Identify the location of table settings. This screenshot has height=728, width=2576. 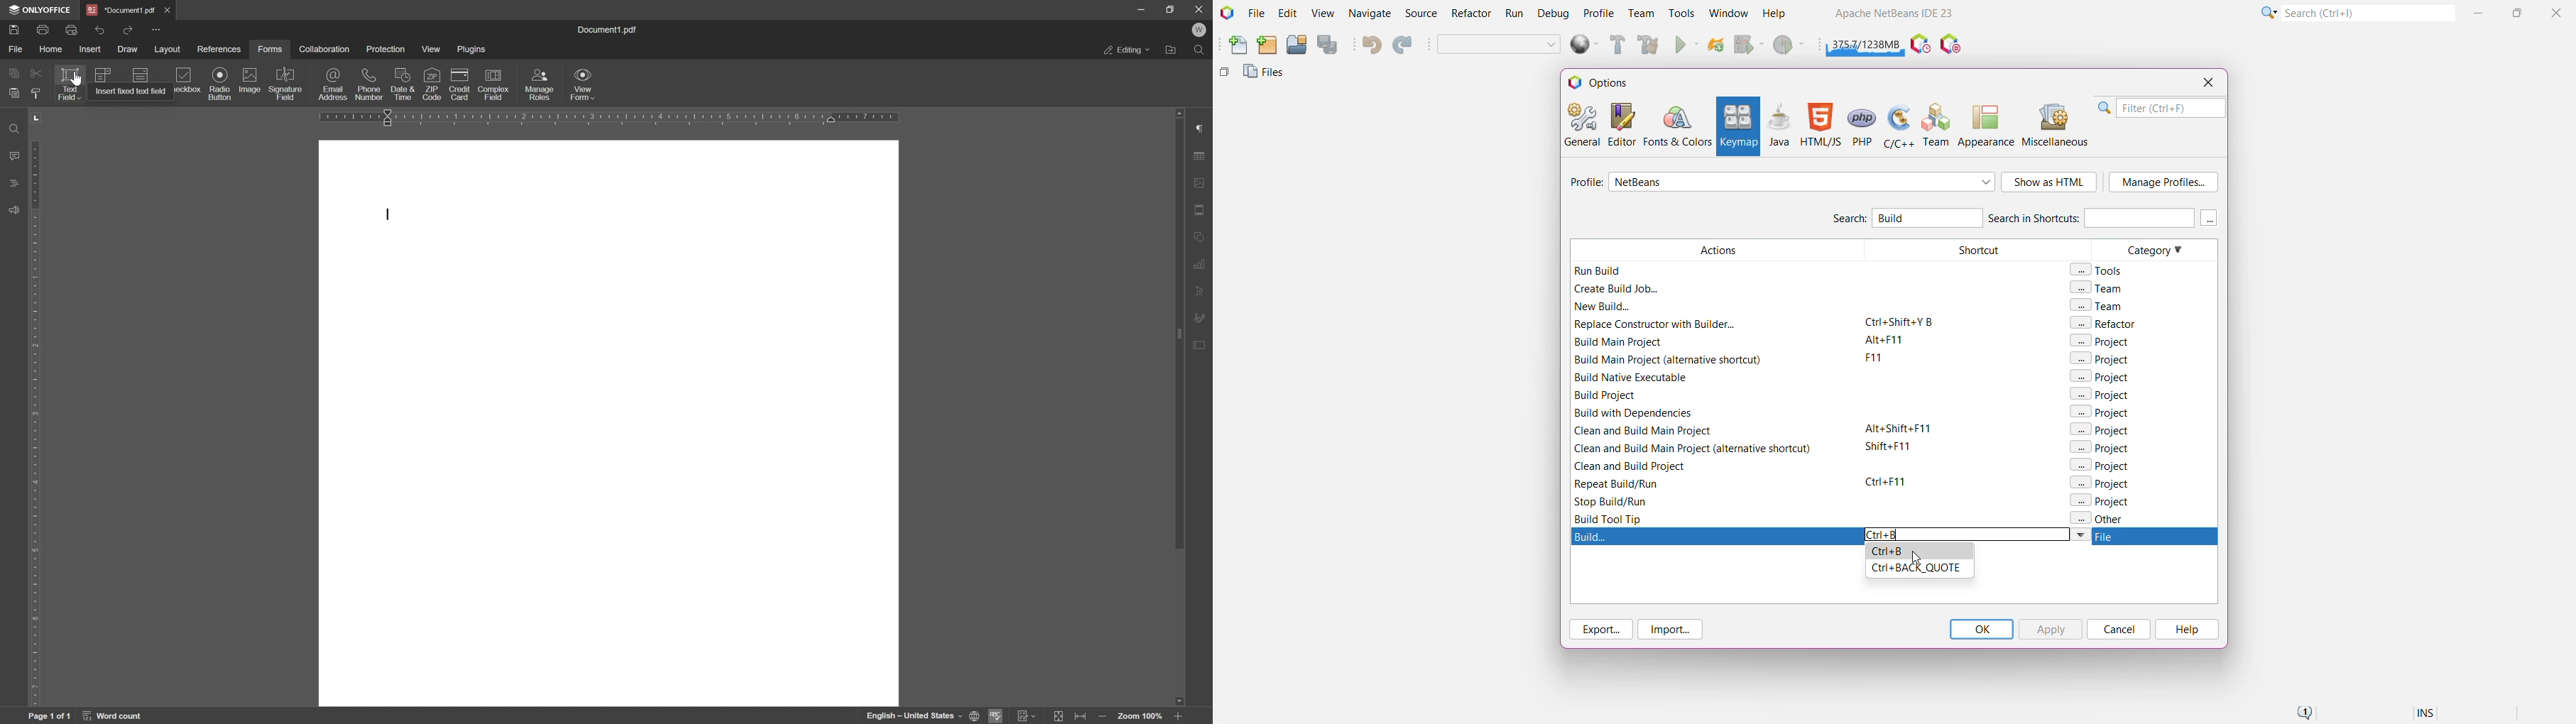
(1202, 155).